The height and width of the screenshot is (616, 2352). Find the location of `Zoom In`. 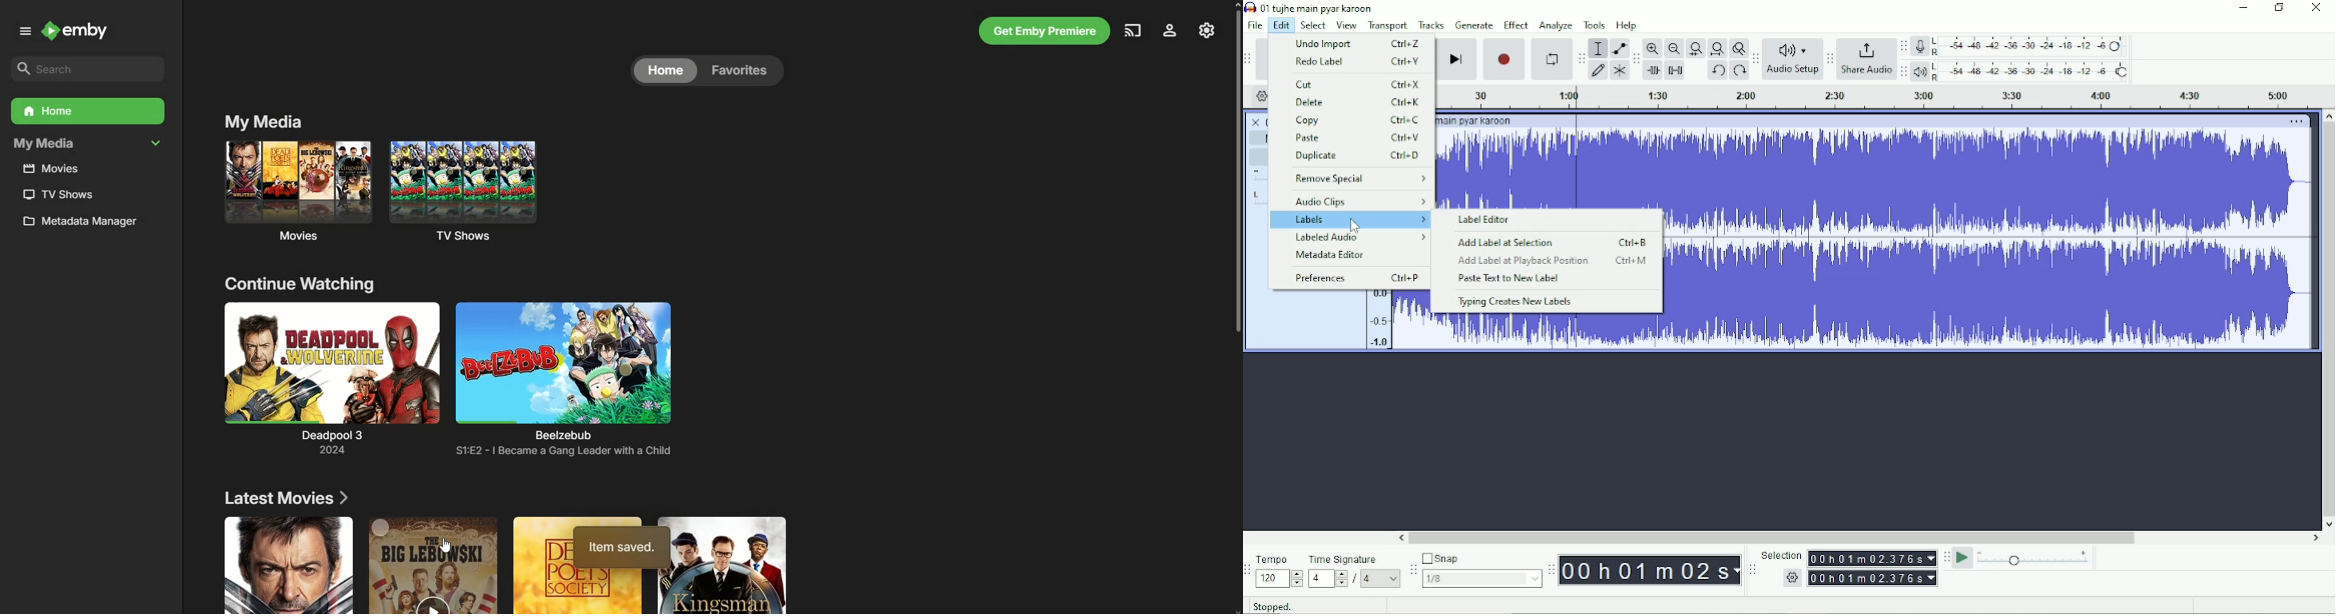

Zoom In is located at coordinates (1653, 49).